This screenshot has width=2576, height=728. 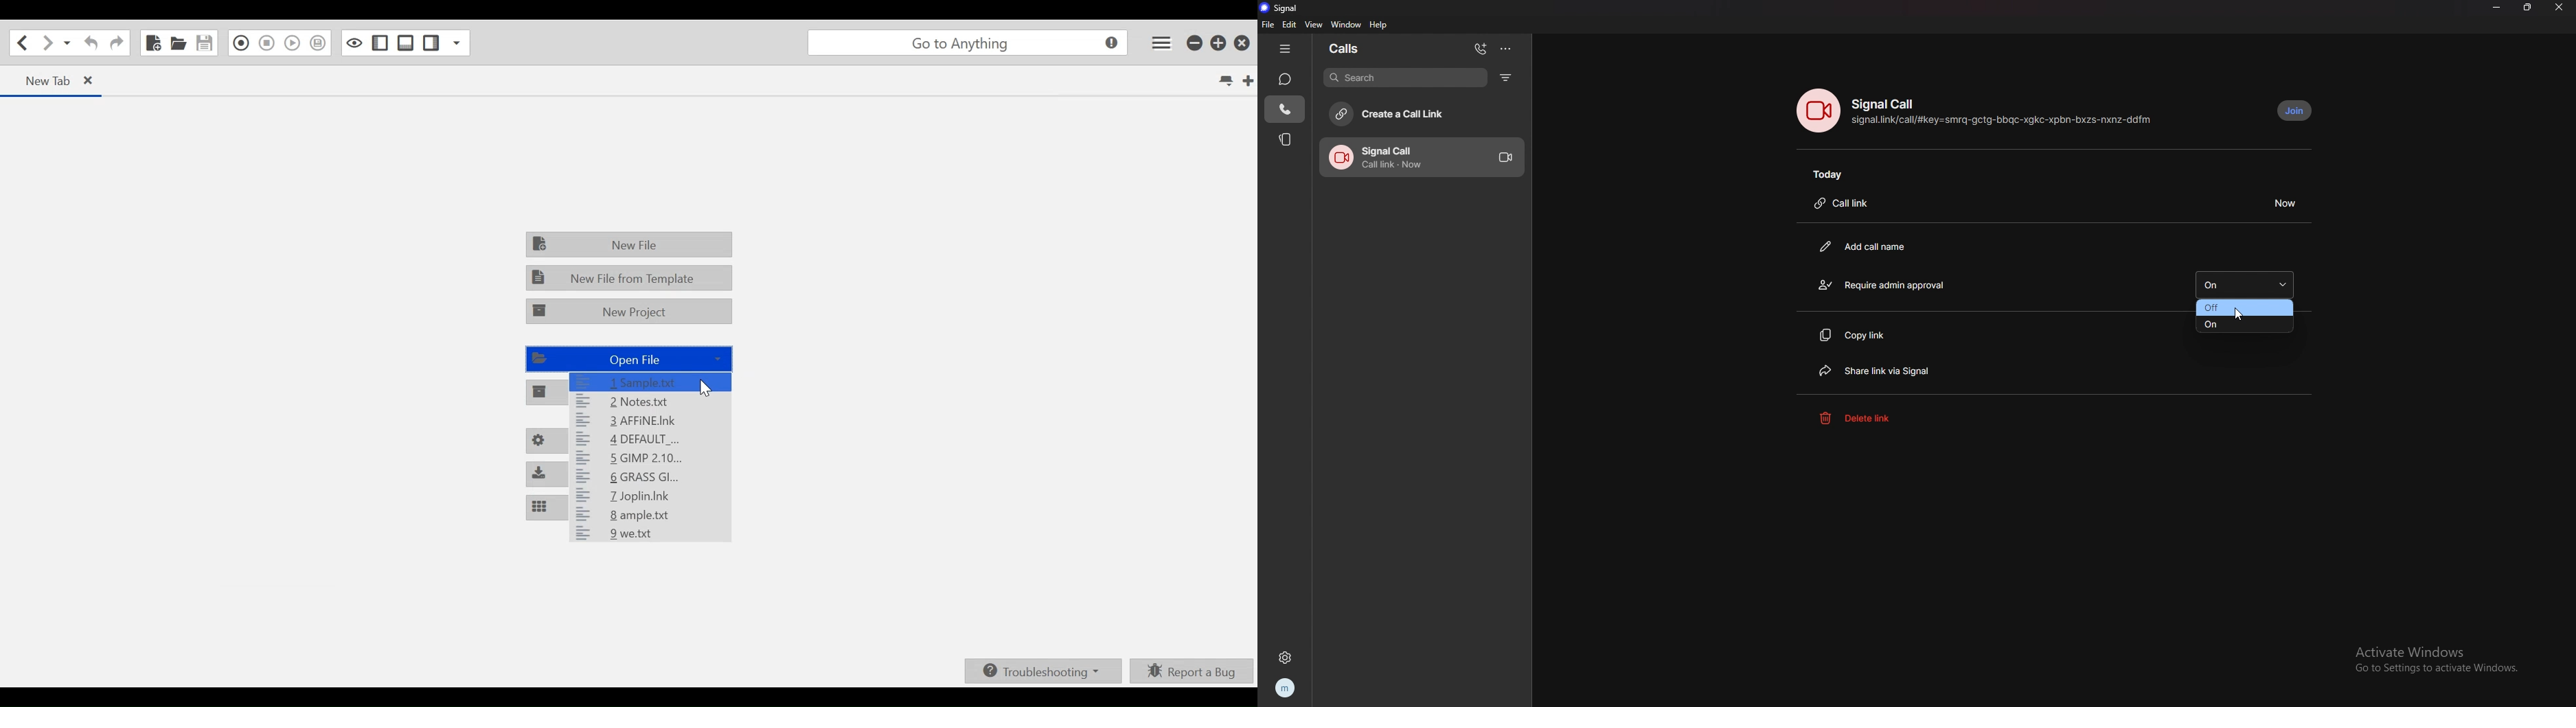 What do you see at coordinates (2244, 325) in the screenshot?
I see `on` at bounding box center [2244, 325].